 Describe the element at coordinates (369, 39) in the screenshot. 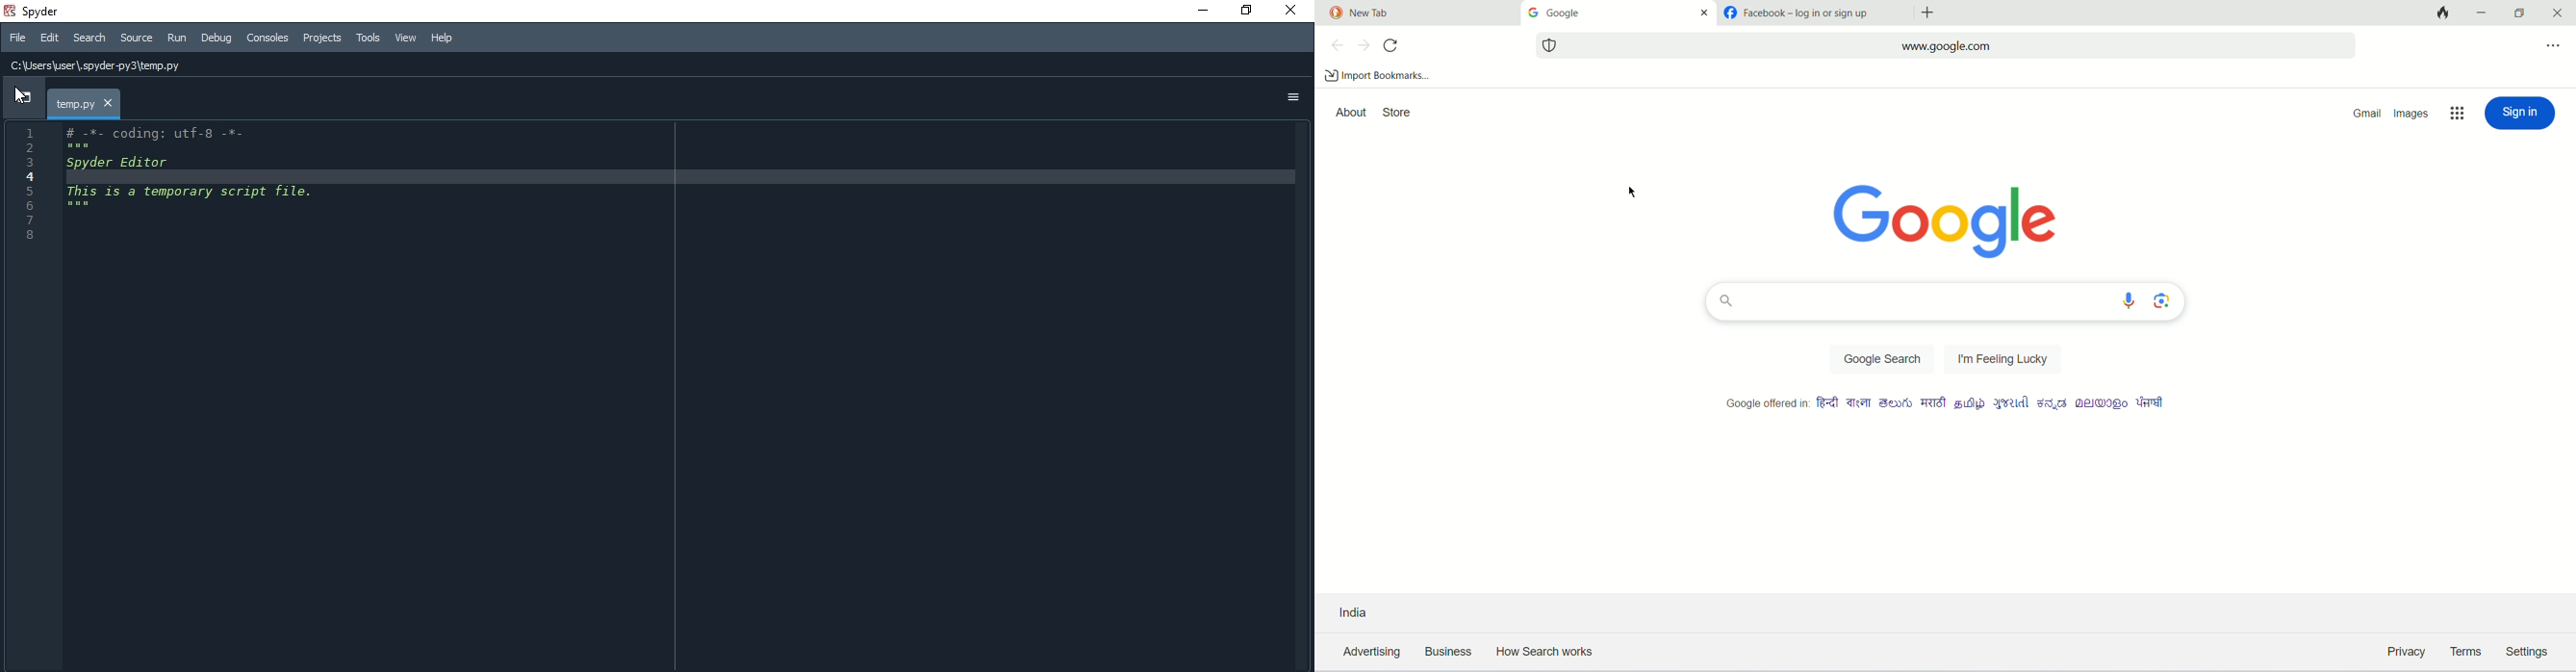

I see `Tools` at that location.